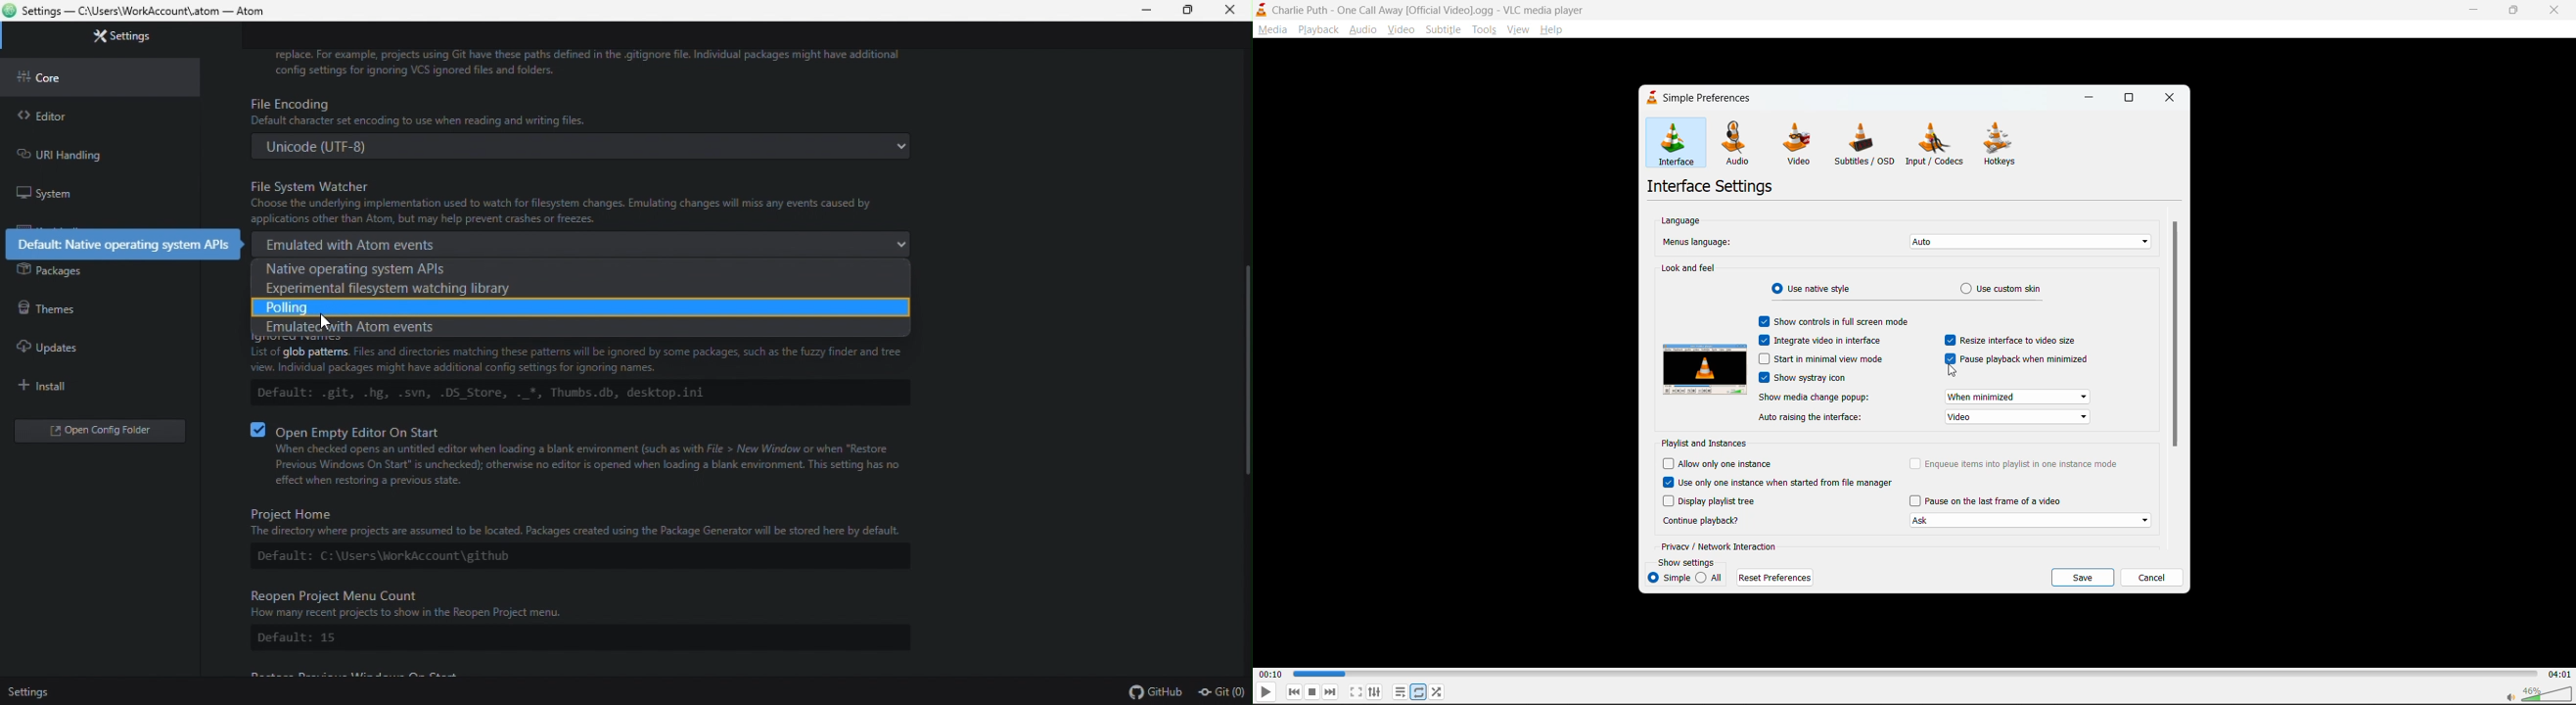 This screenshot has width=2576, height=728. Describe the element at coordinates (1445, 31) in the screenshot. I see `subtitle` at that location.